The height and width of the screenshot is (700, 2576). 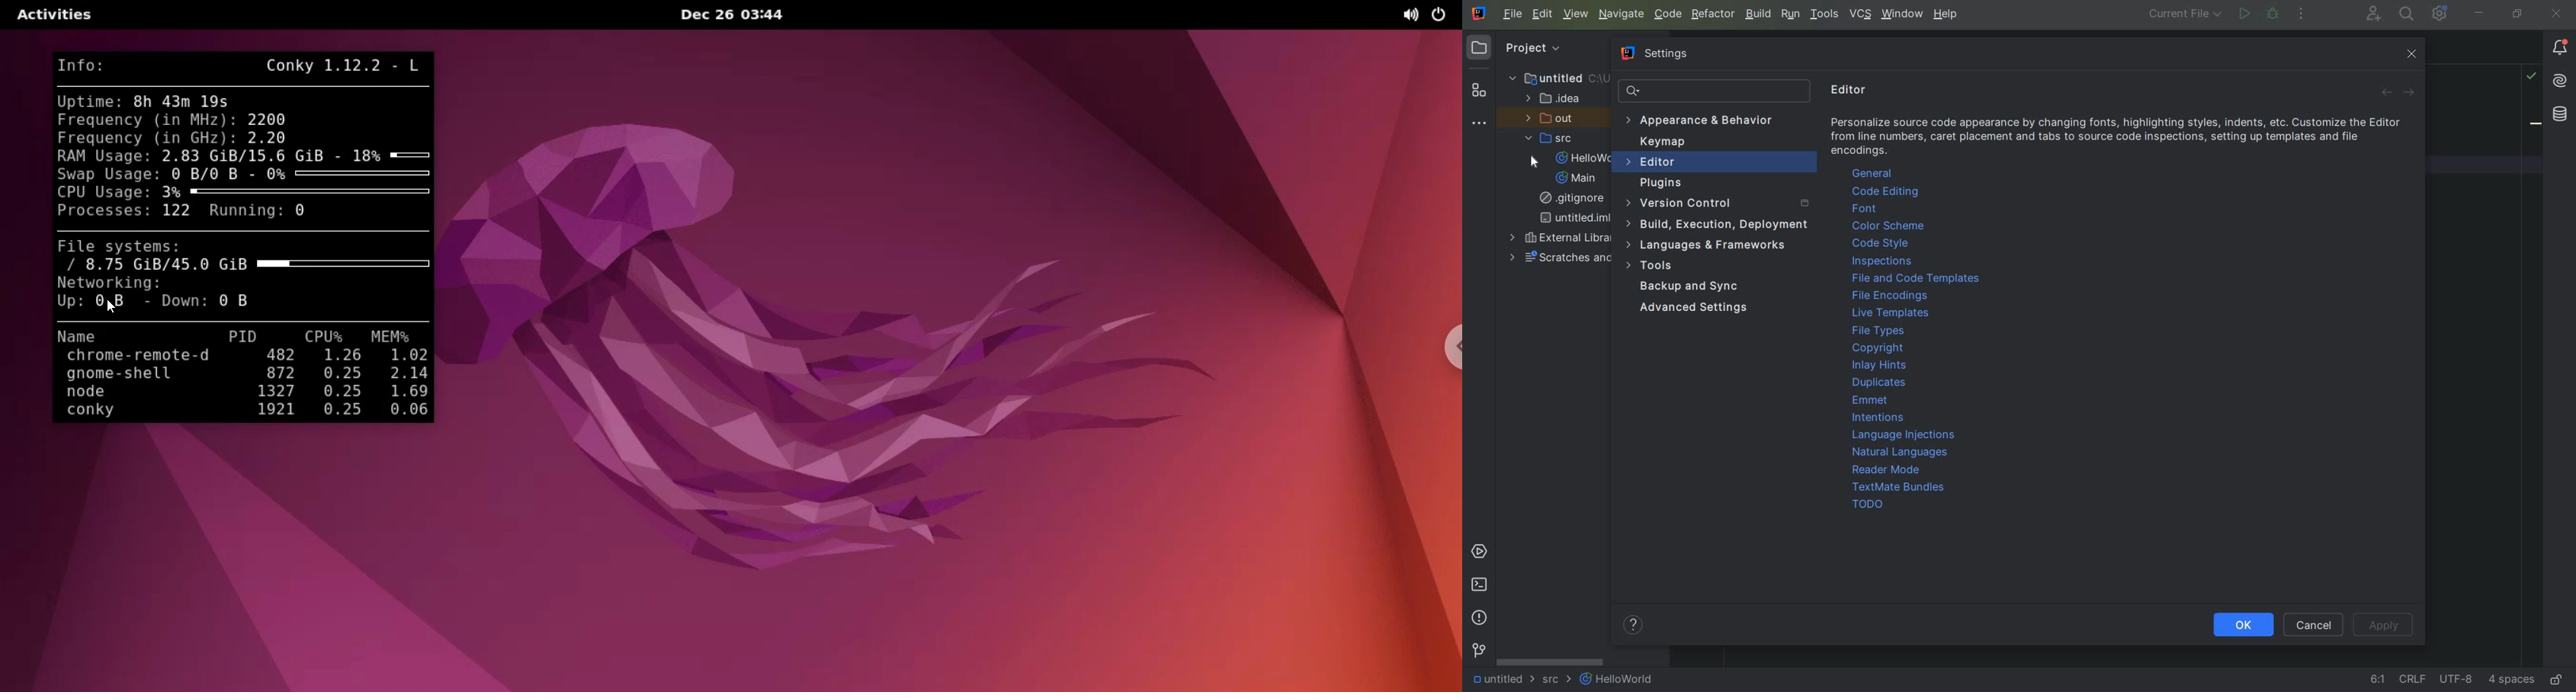 I want to click on Inlay Hints, so click(x=1879, y=366).